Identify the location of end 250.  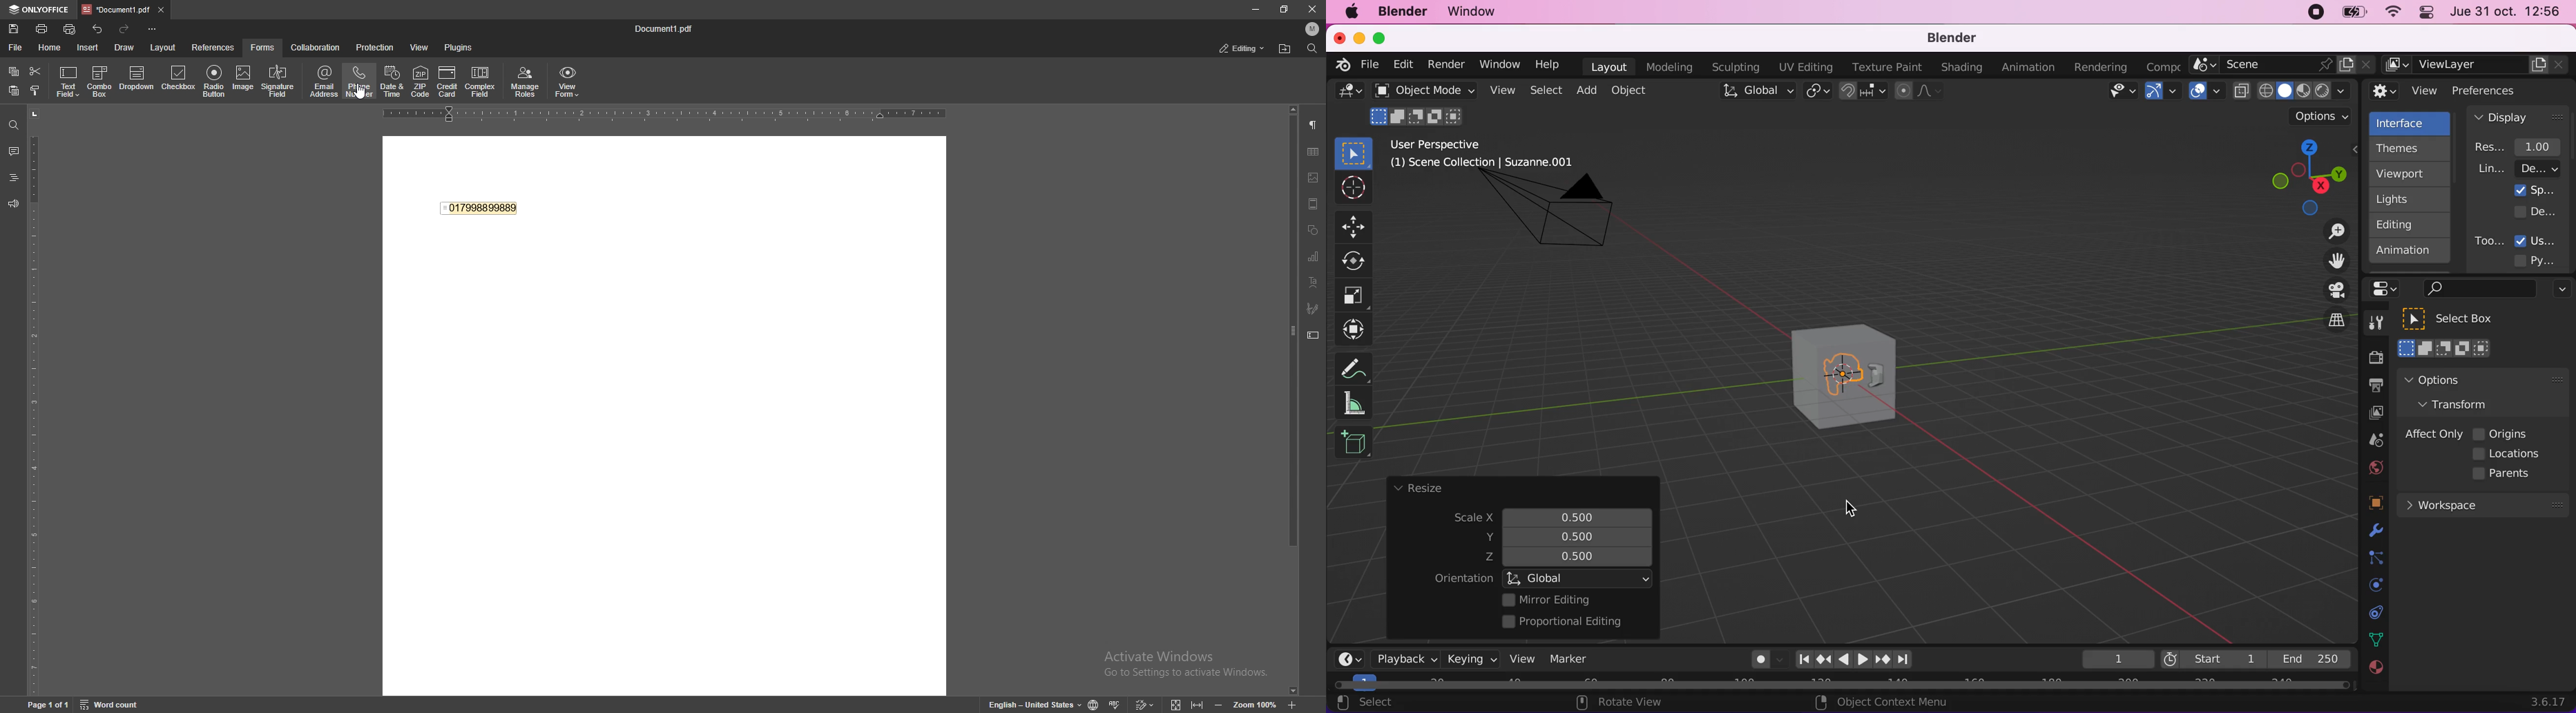
(2310, 658).